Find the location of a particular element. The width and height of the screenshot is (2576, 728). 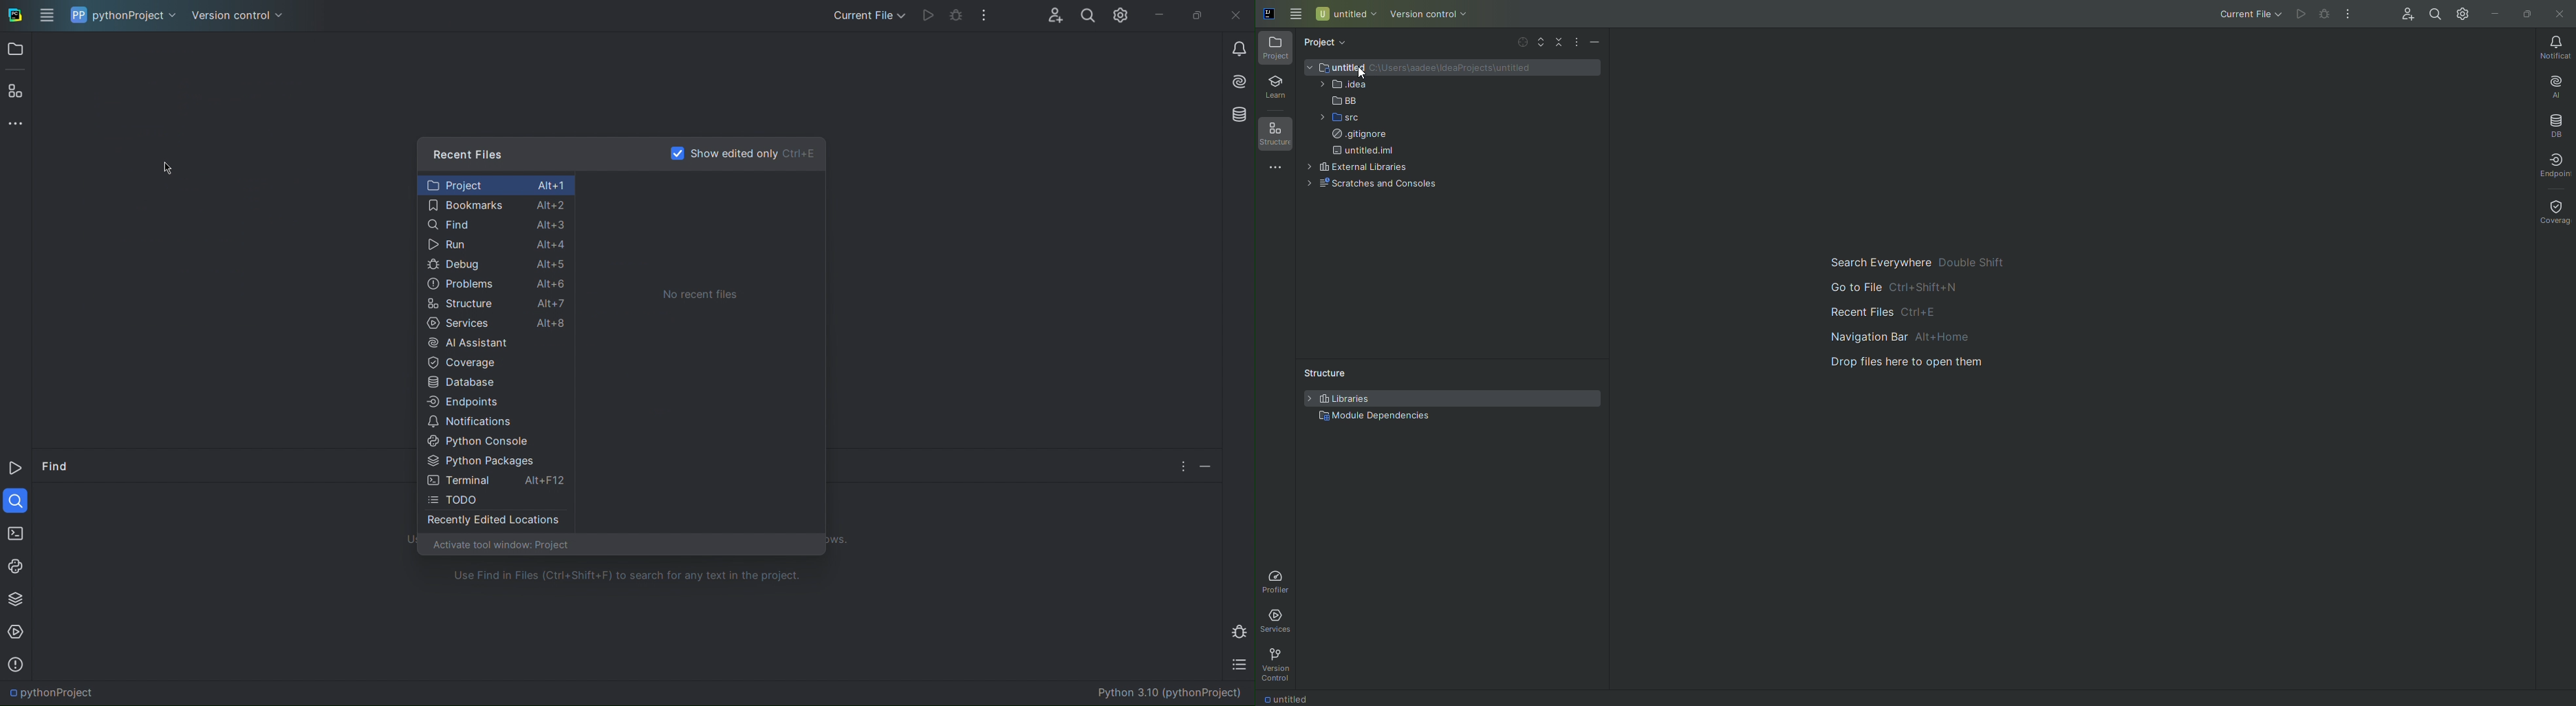

Project is located at coordinates (1276, 49).